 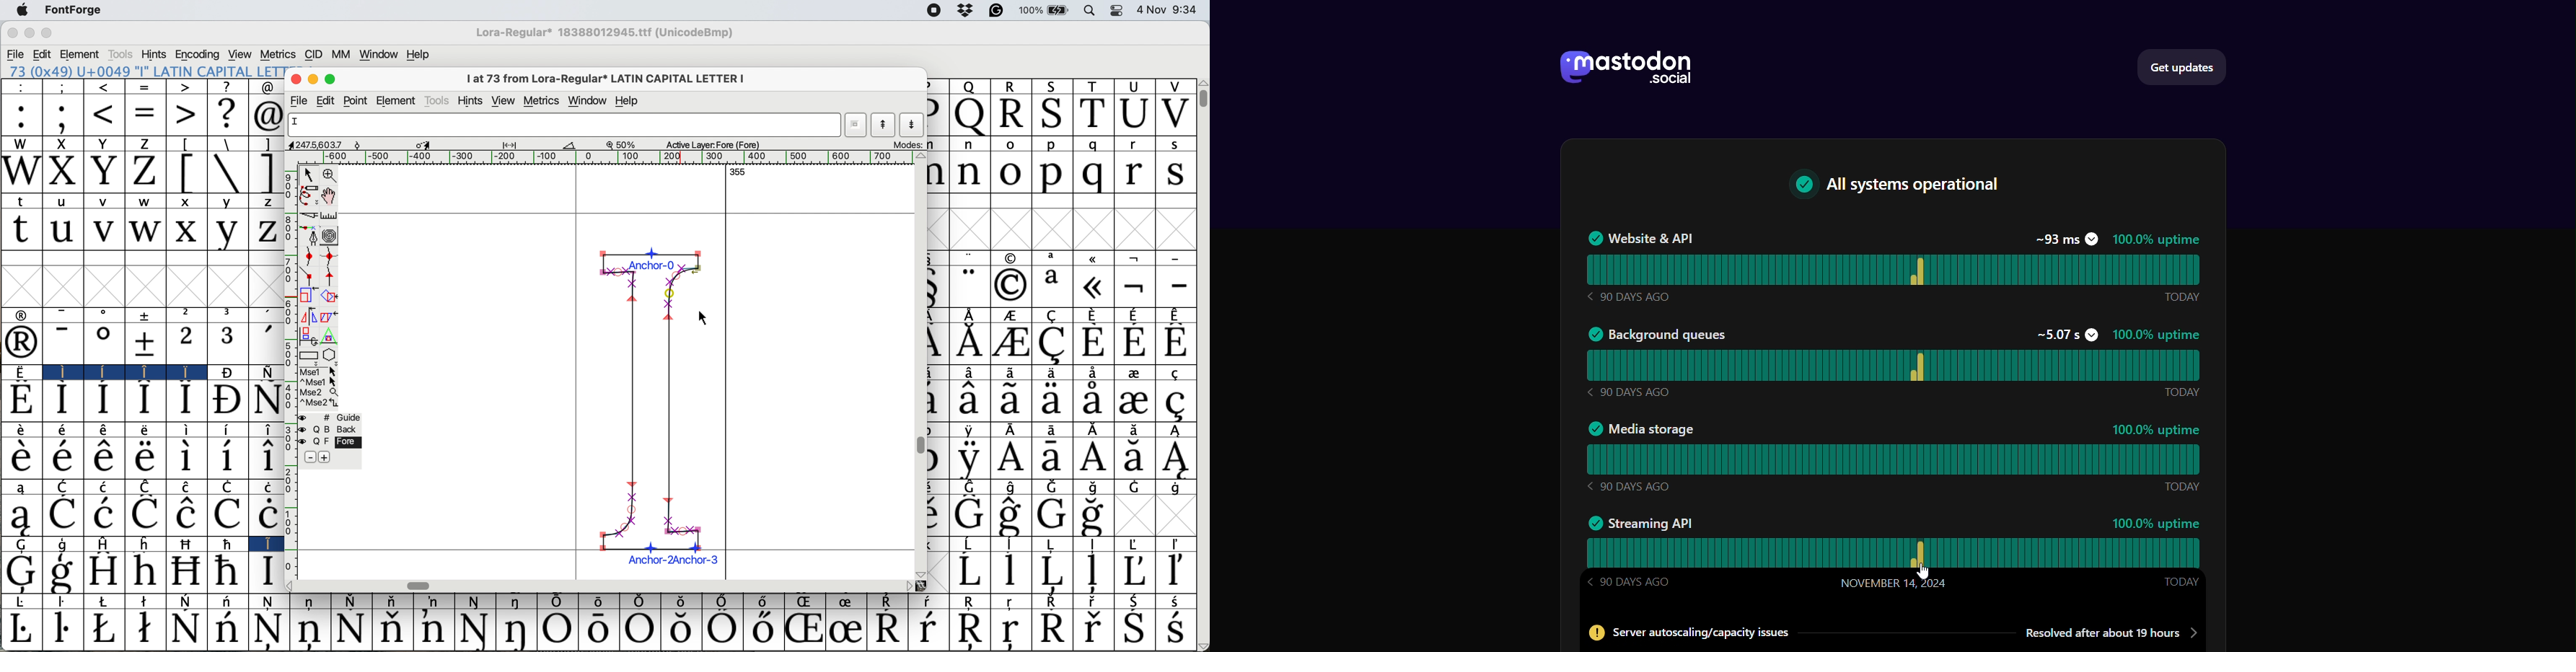 I want to click on Symbol, so click(x=186, y=458).